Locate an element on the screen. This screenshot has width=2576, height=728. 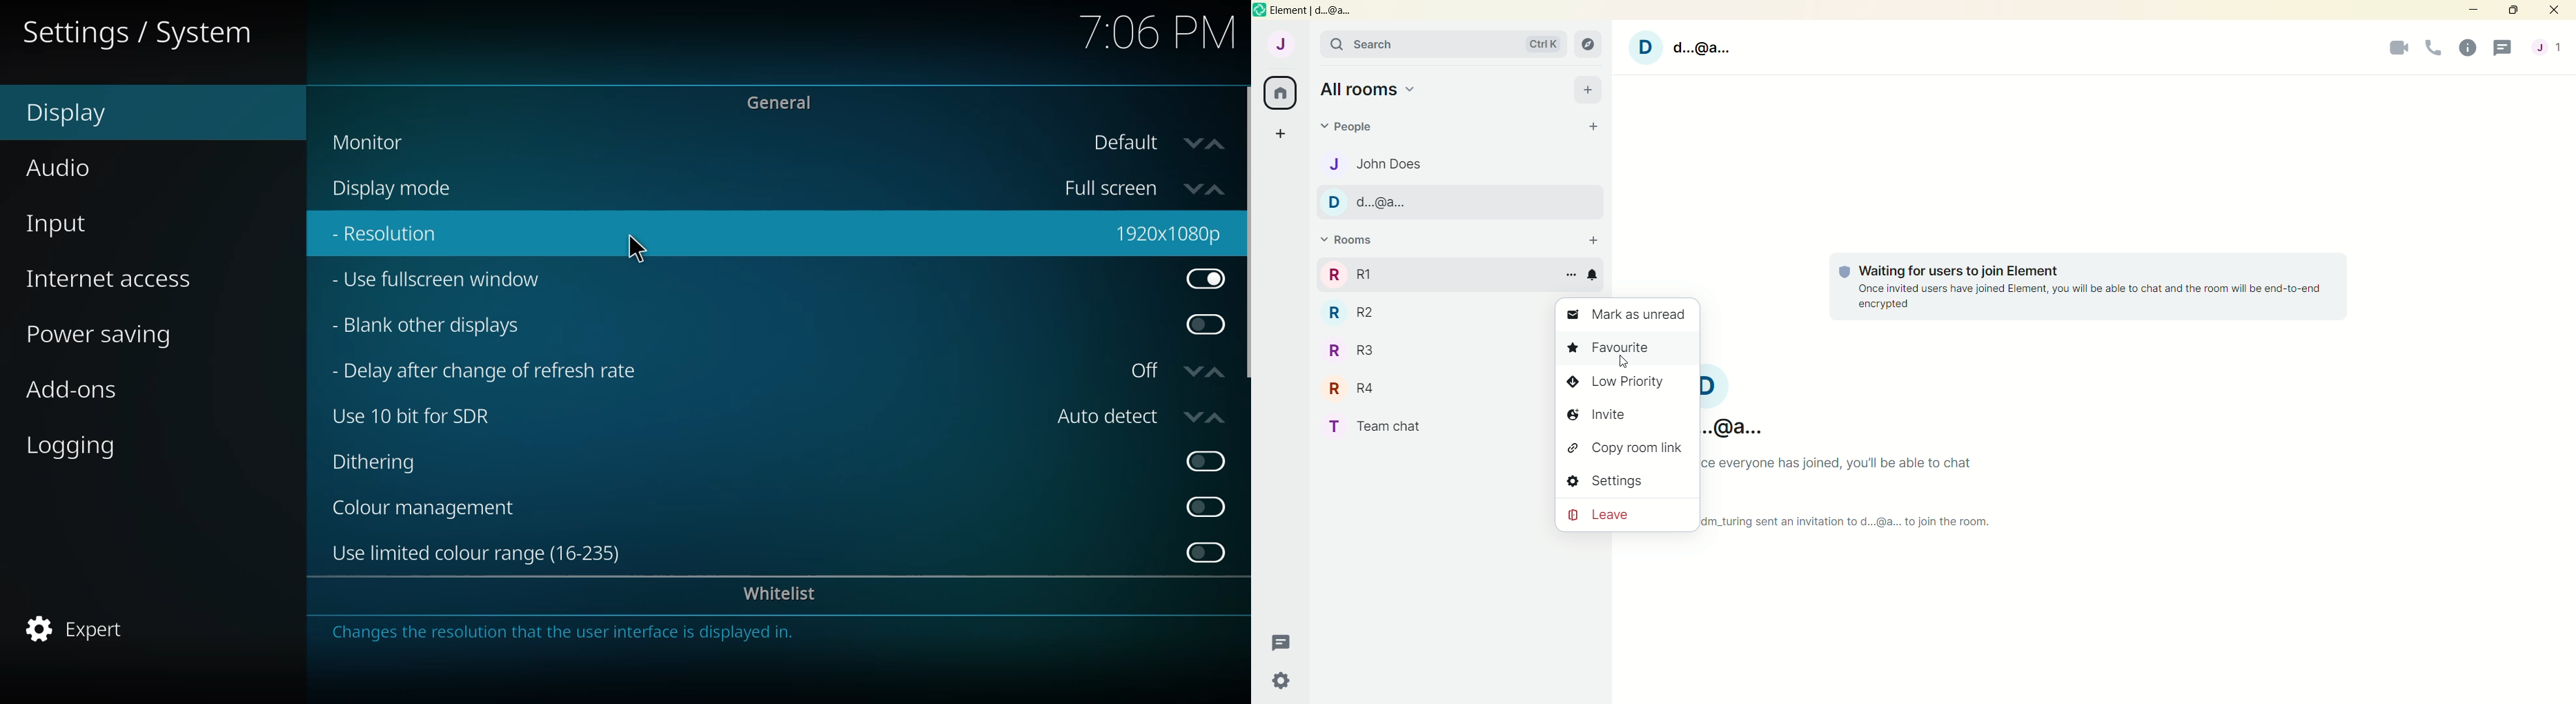
color management is located at coordinates (424, 507).